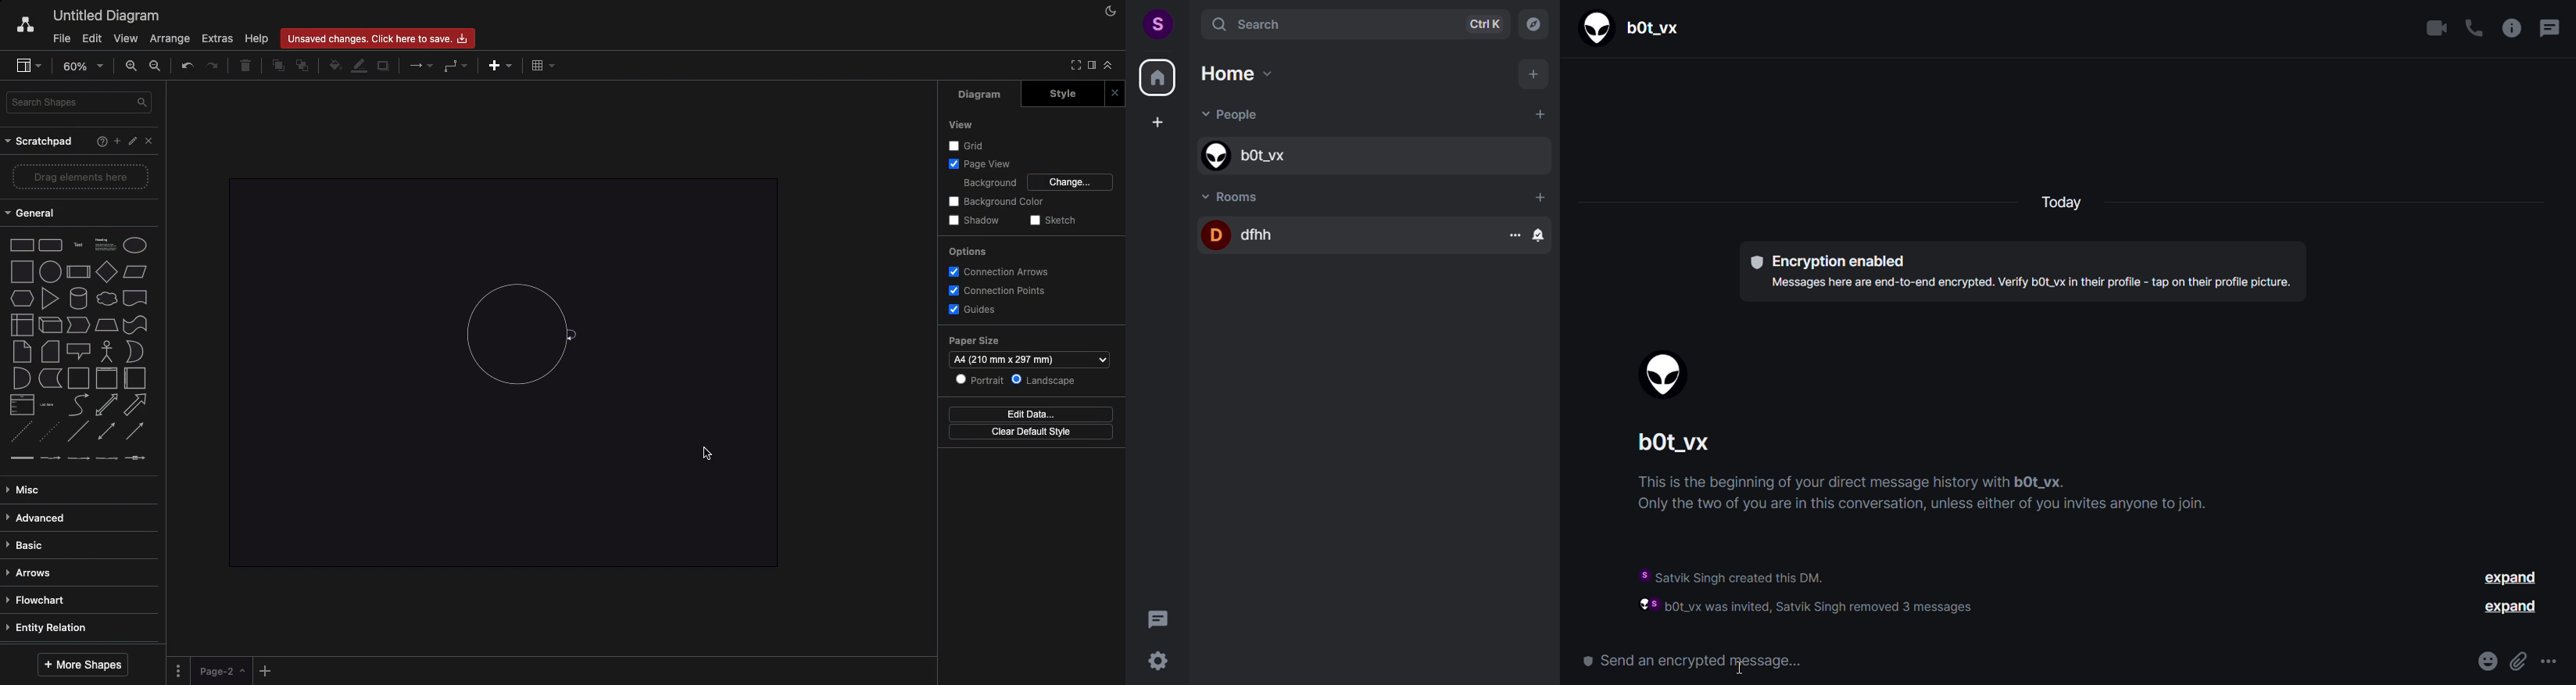 This screenshot has width=2576, height=700. I want to click on add people, so click(1538, 114).